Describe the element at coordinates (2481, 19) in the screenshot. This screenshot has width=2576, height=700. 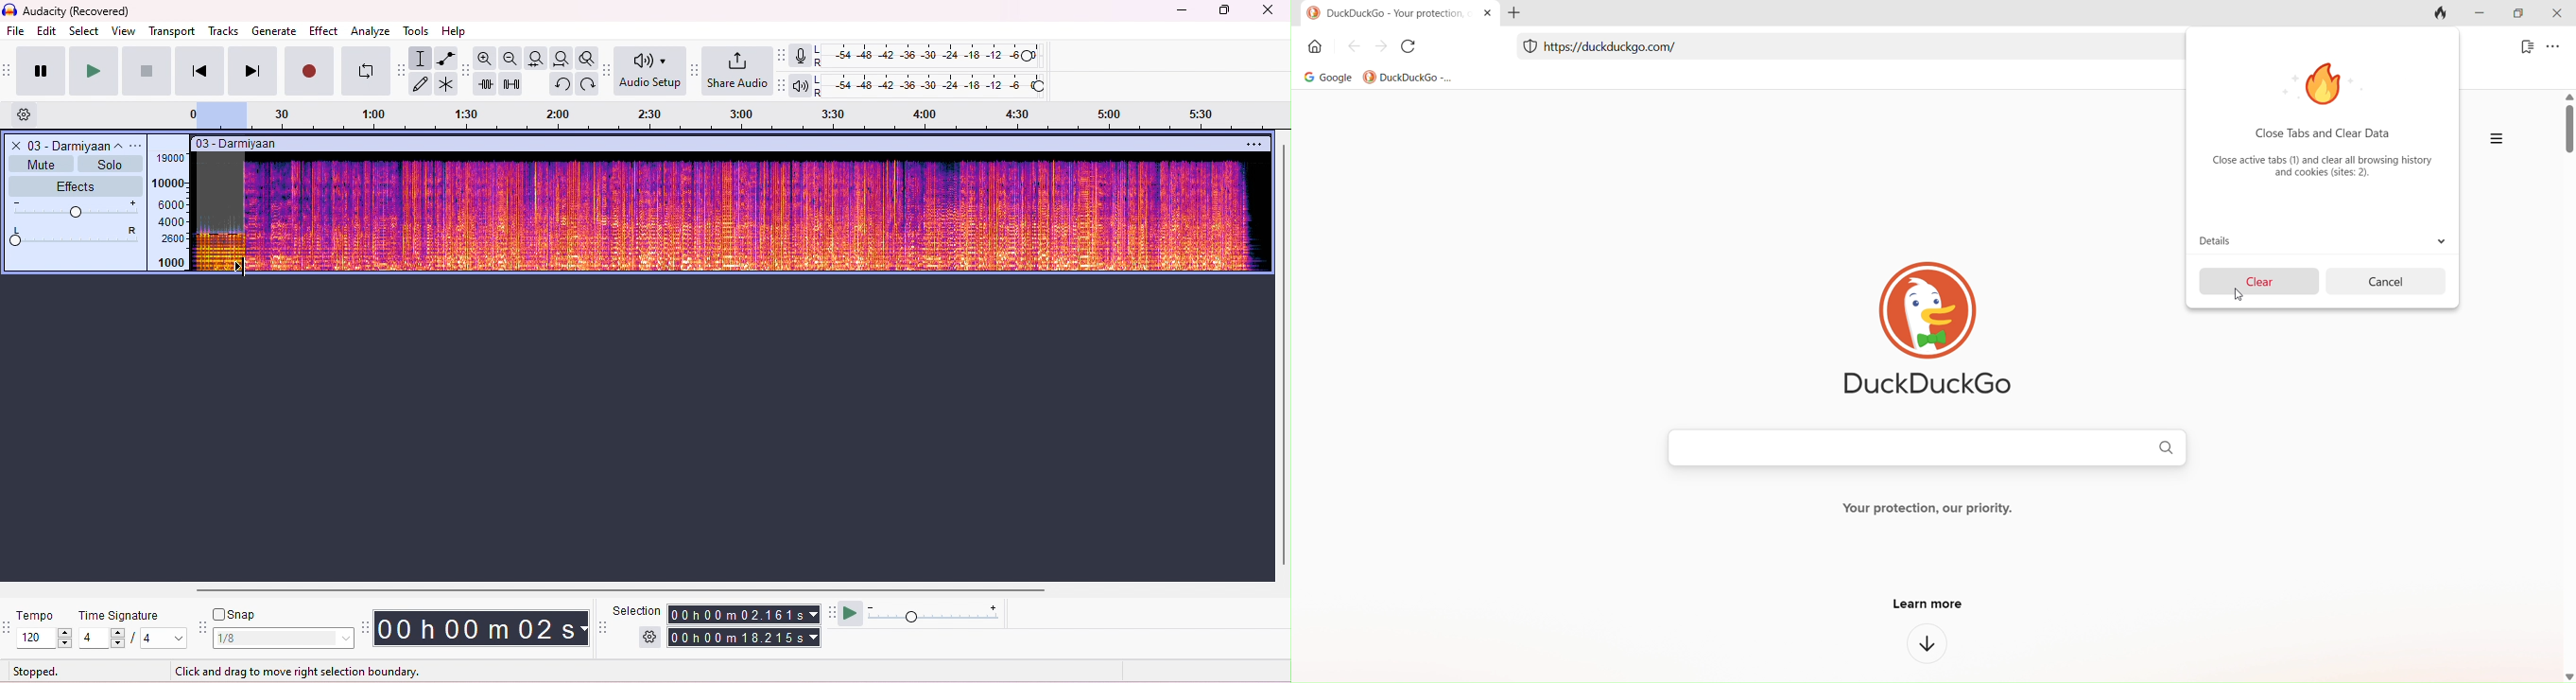
I see `minimize` at that location.